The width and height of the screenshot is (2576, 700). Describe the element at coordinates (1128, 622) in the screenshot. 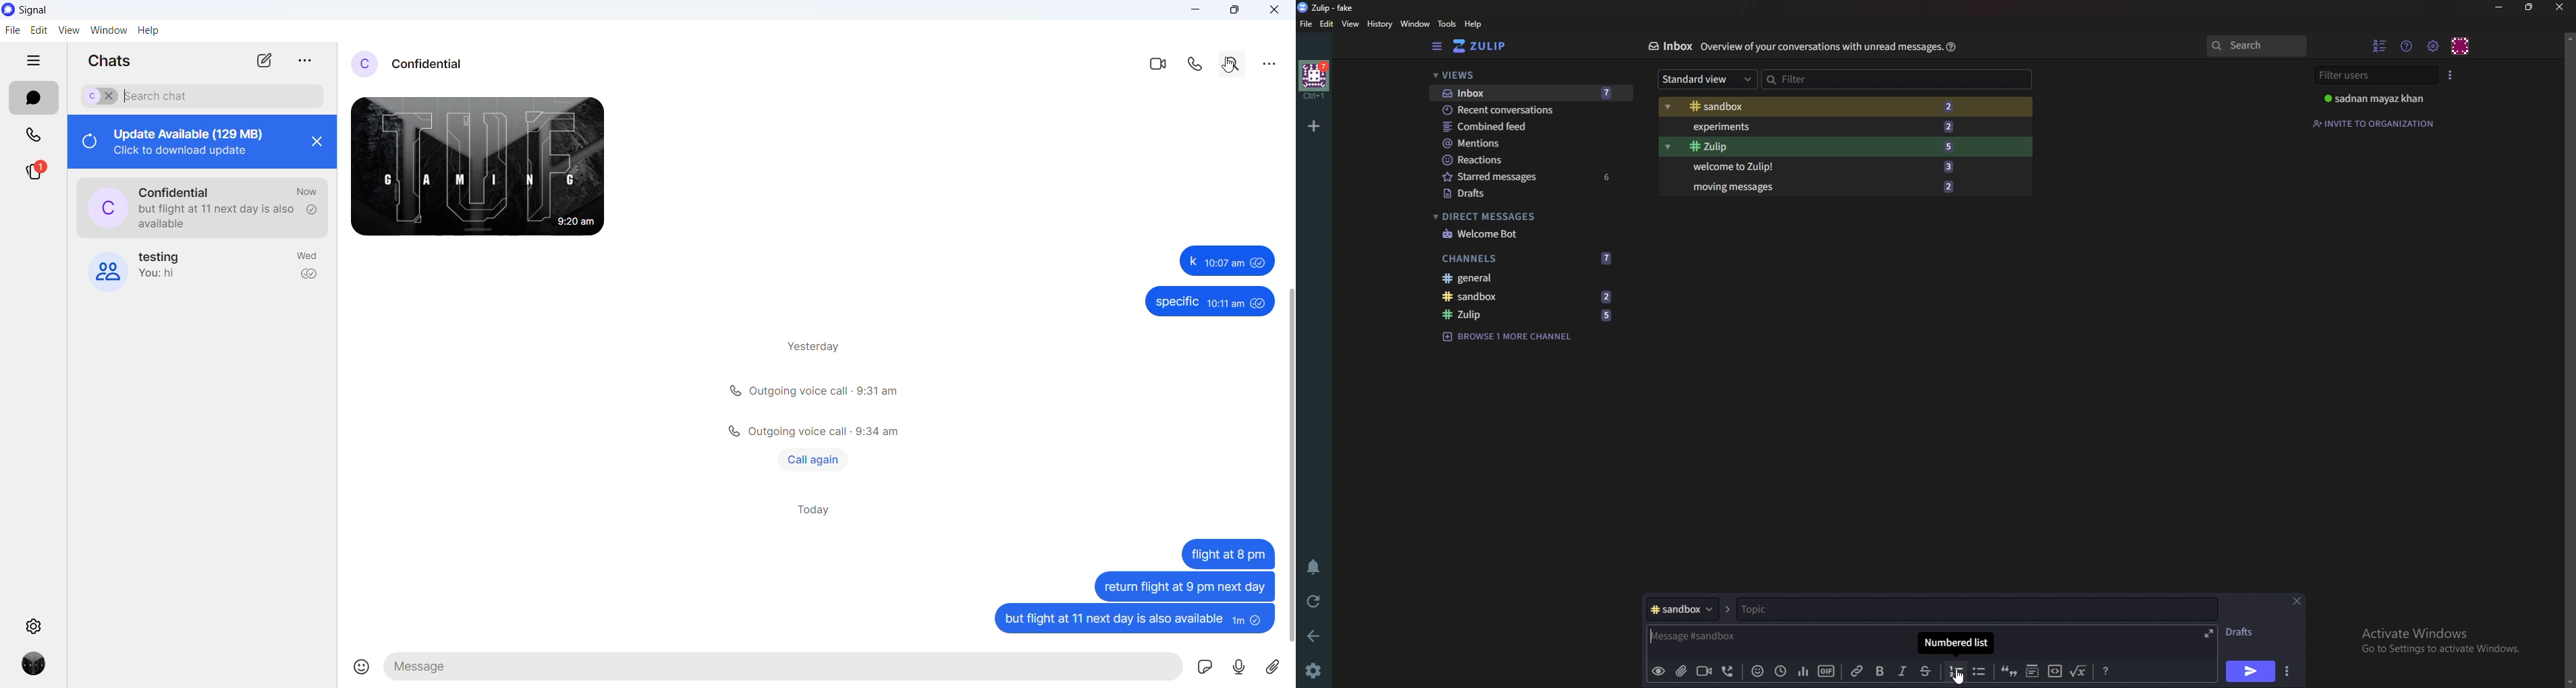

I see `sent messages` at that location.